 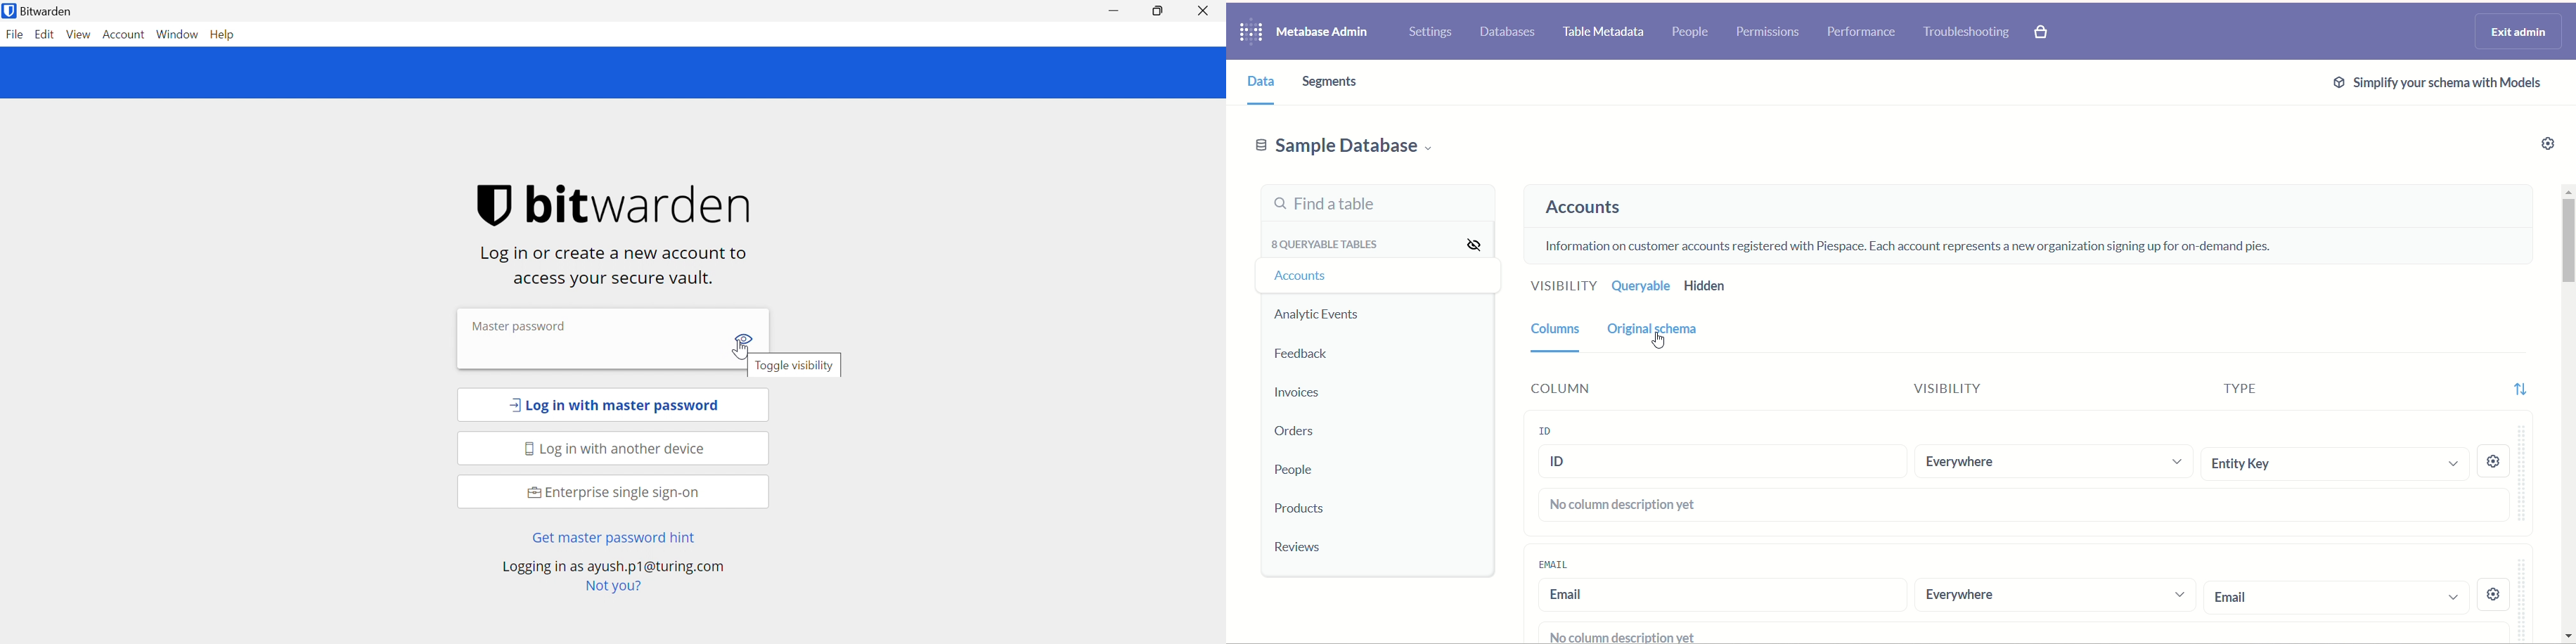 What do you see at coordinates (611, 279) in the screenshot?
I see `access your vault.` at bounding box center [611, 279].